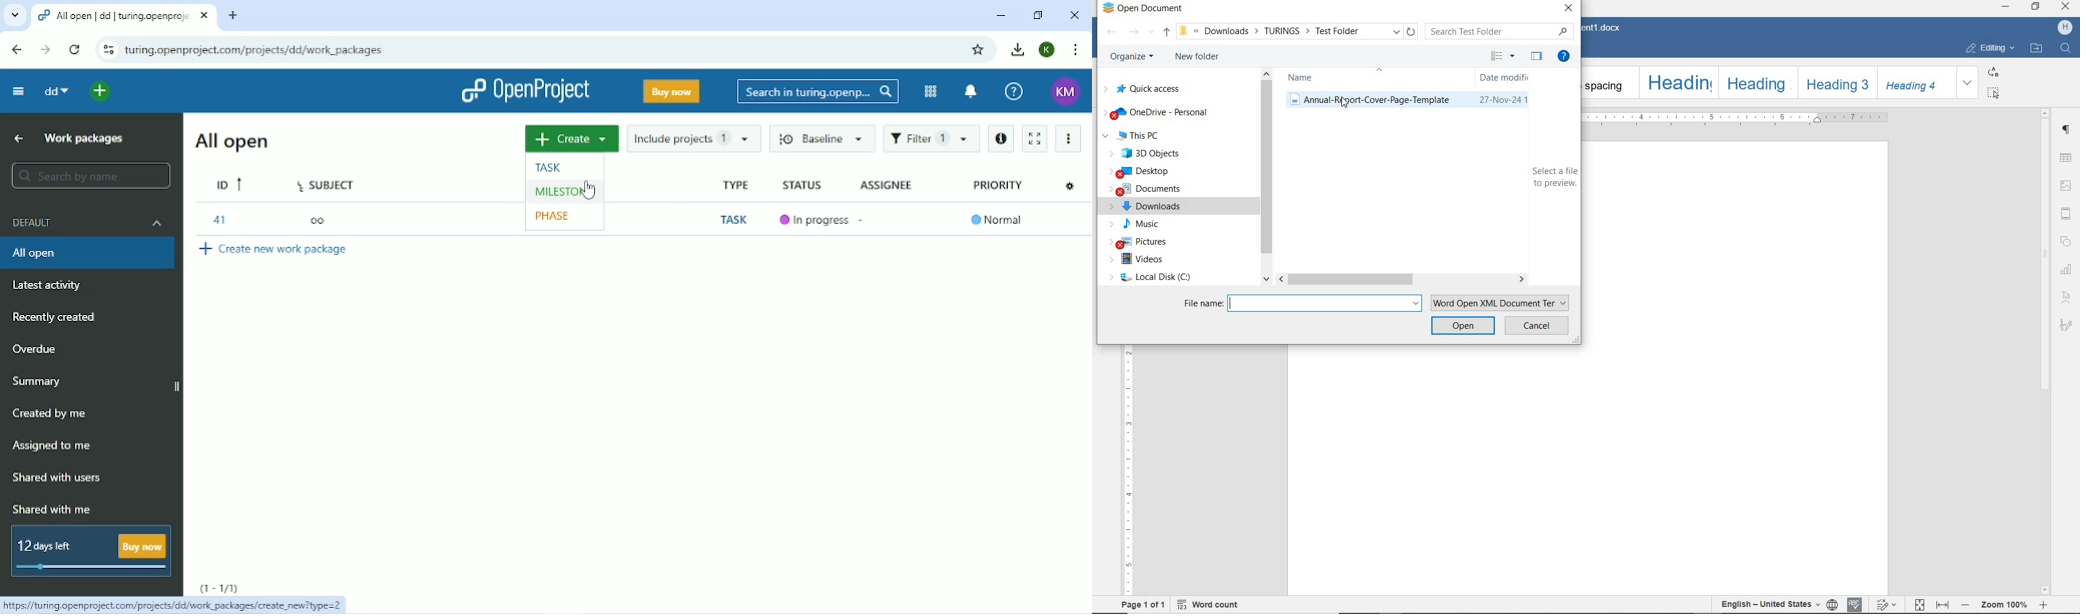  I want to click on new folder, so click(1197, 57).